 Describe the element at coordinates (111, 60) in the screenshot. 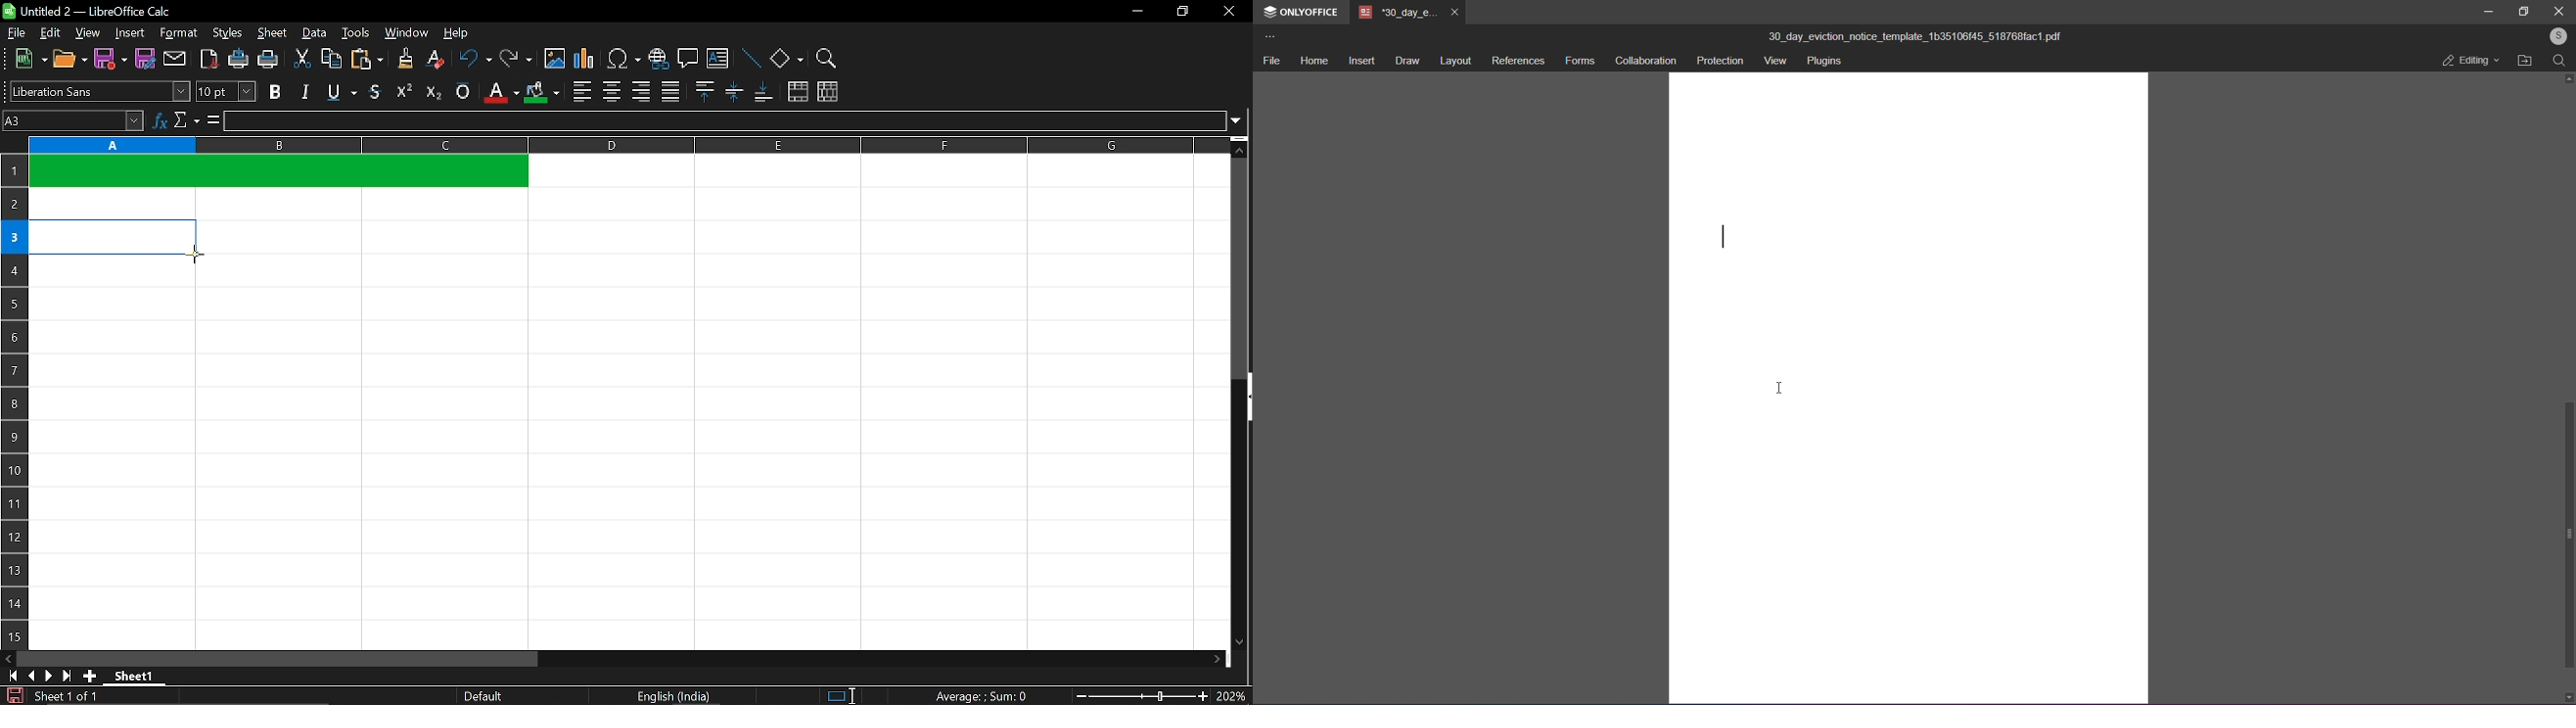

I see `save` at that location.